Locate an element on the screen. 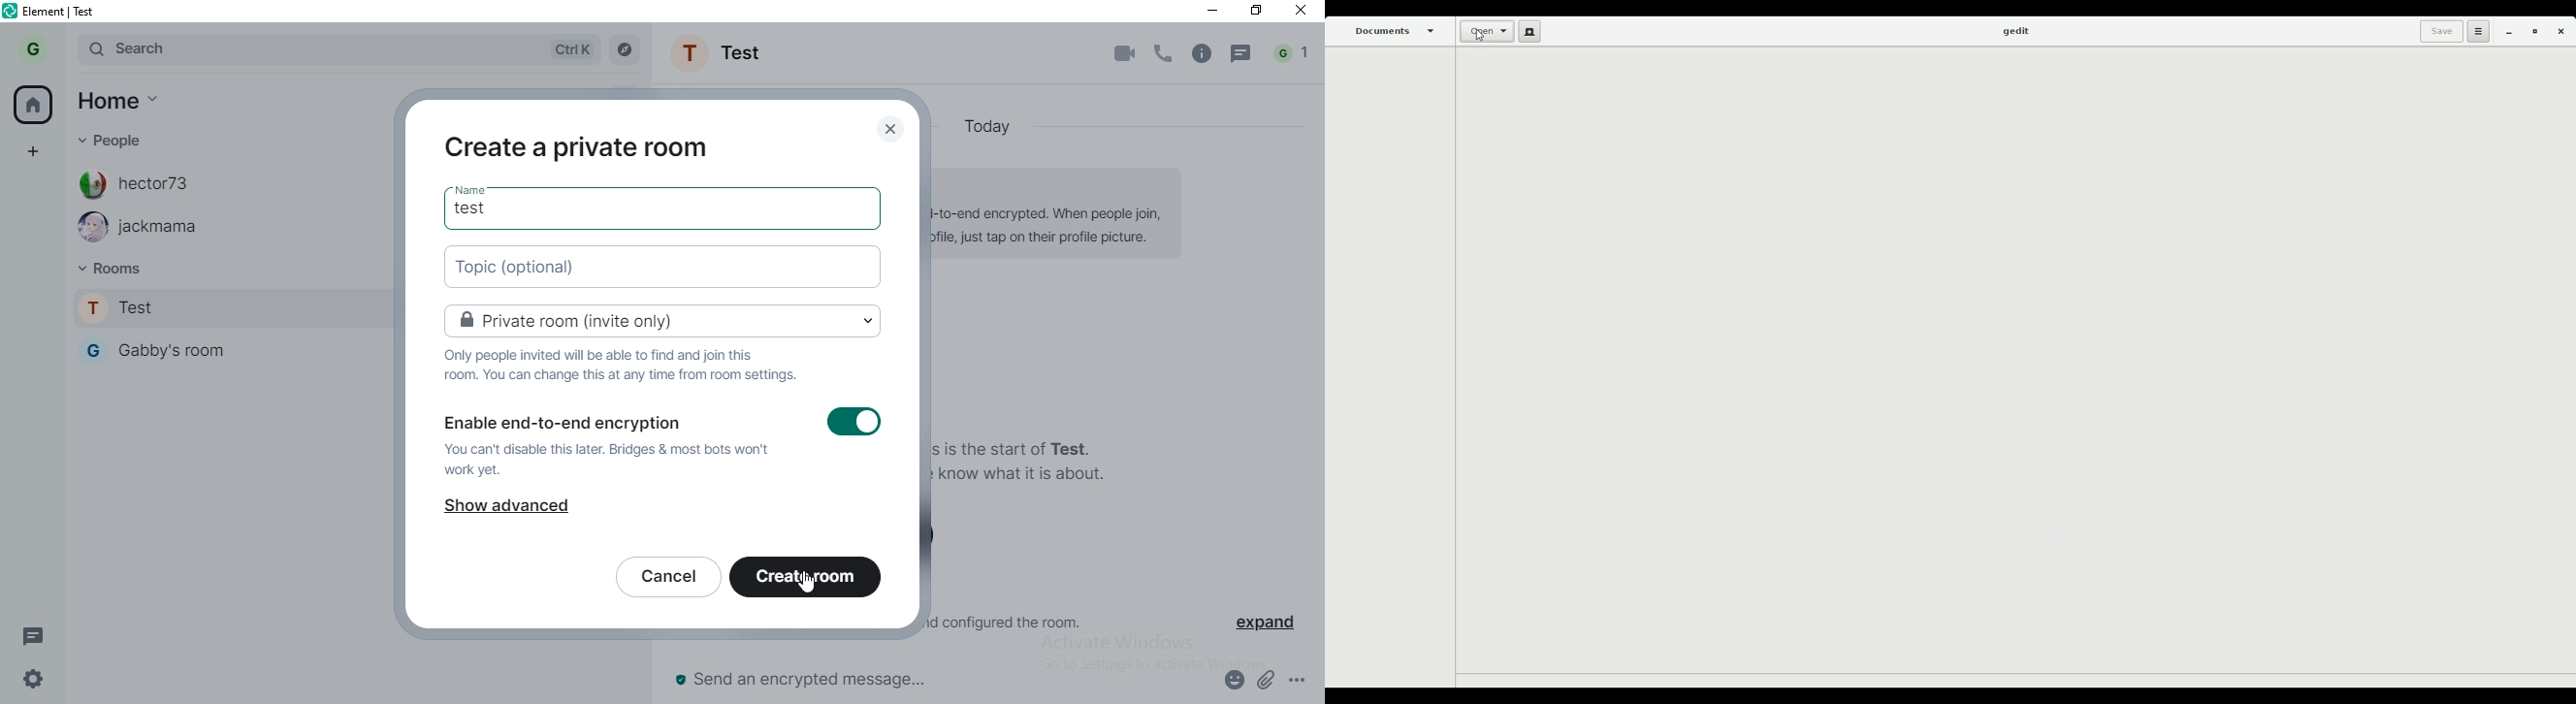  element | test is located at coordinates (49, 10).